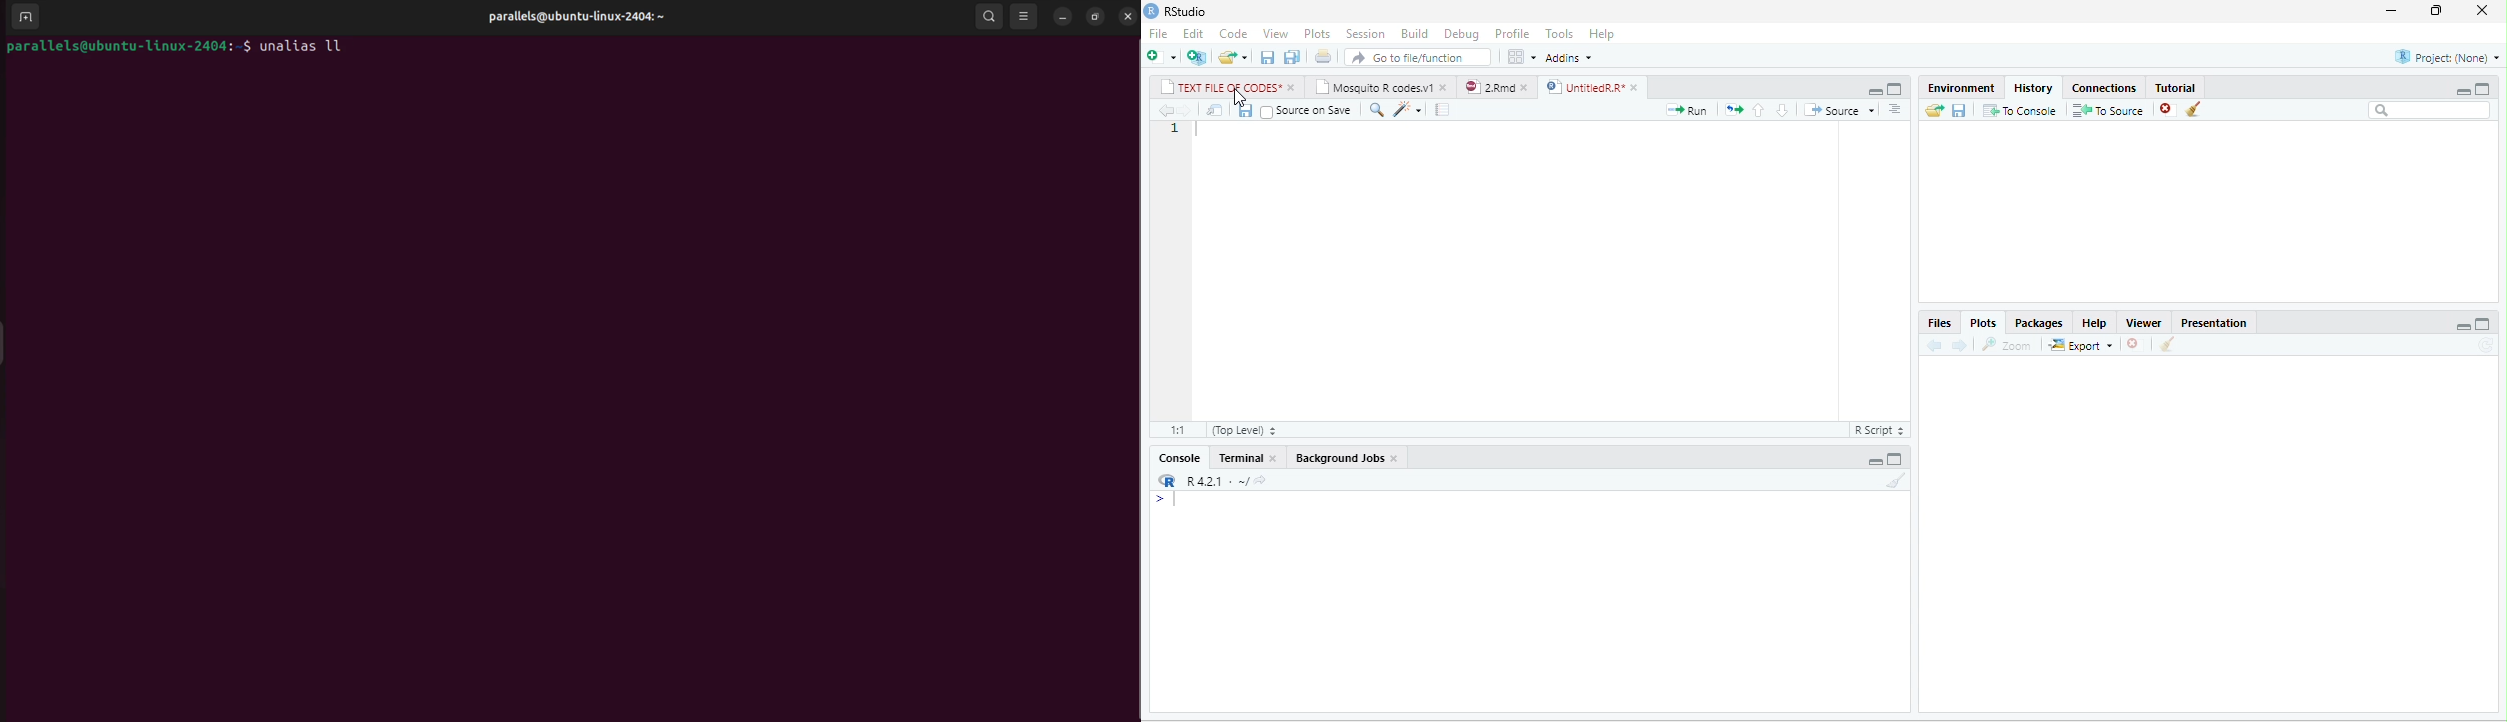 The image size is (2520, 728). I want to click on search bar, so click(2431, 110).